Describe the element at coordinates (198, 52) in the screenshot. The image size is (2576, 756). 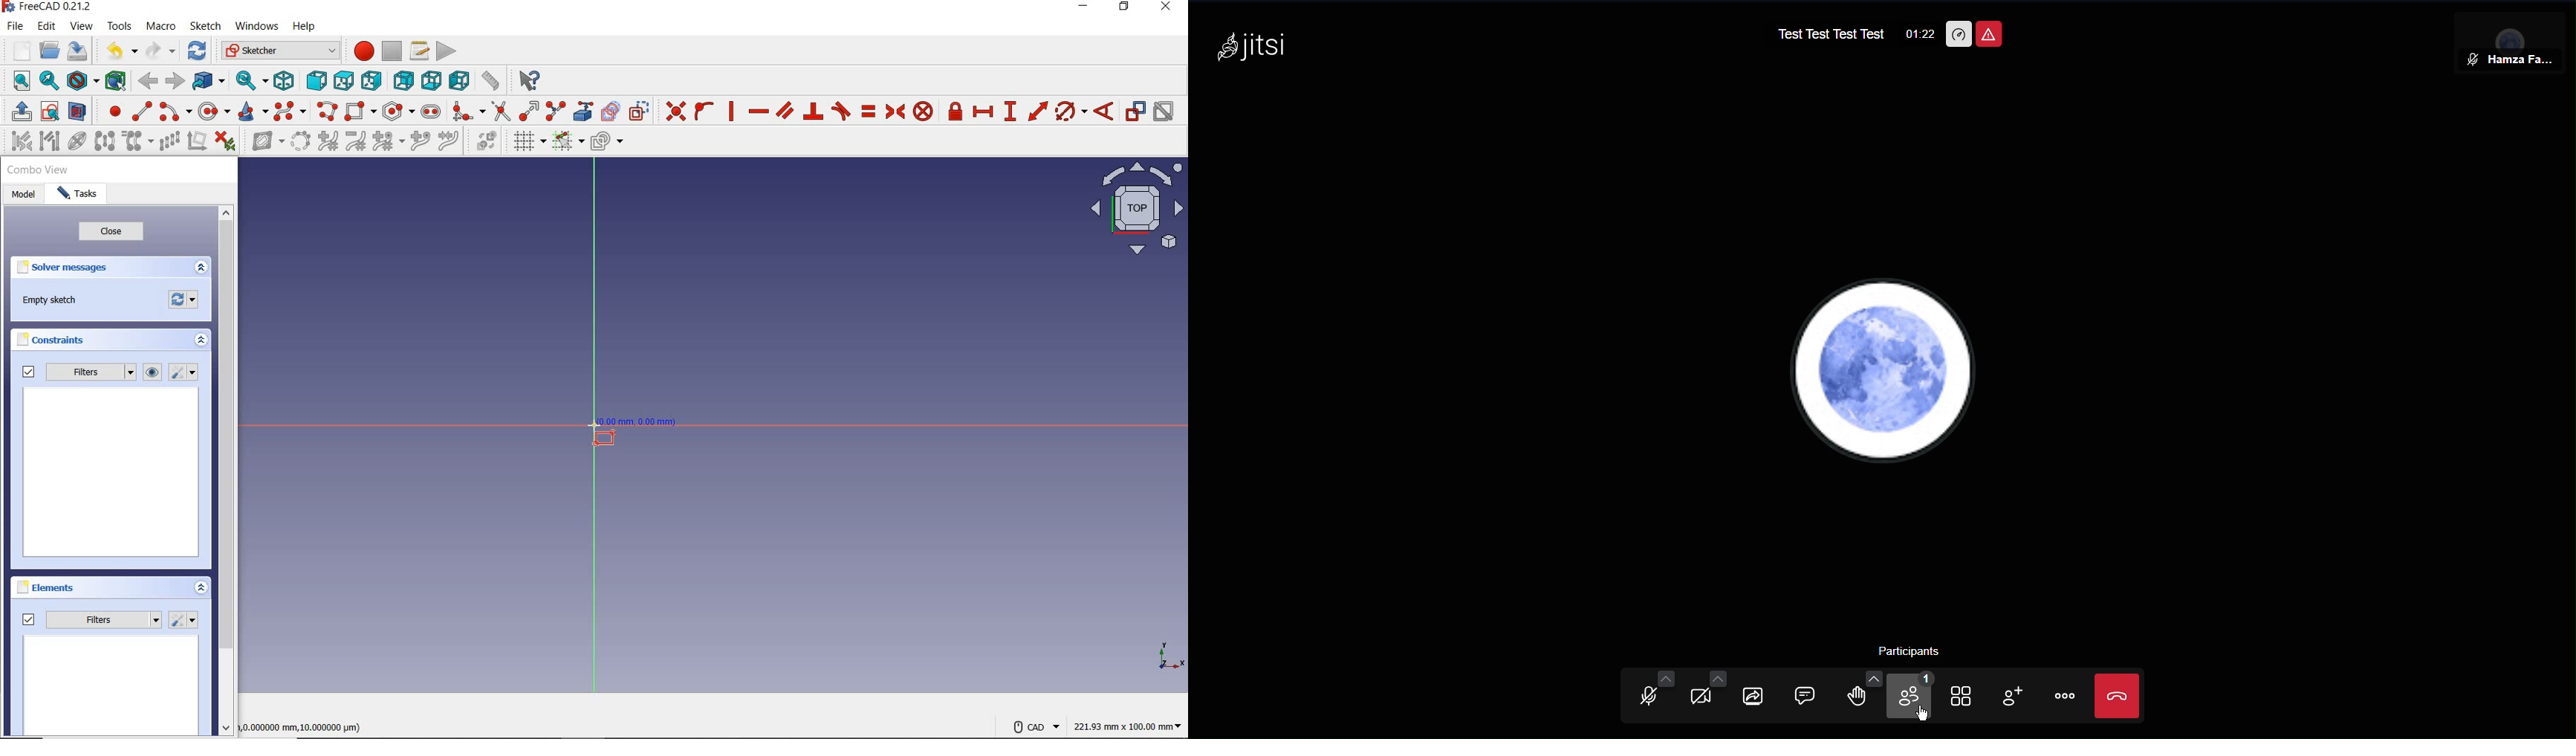
I see `refresh` at that location.